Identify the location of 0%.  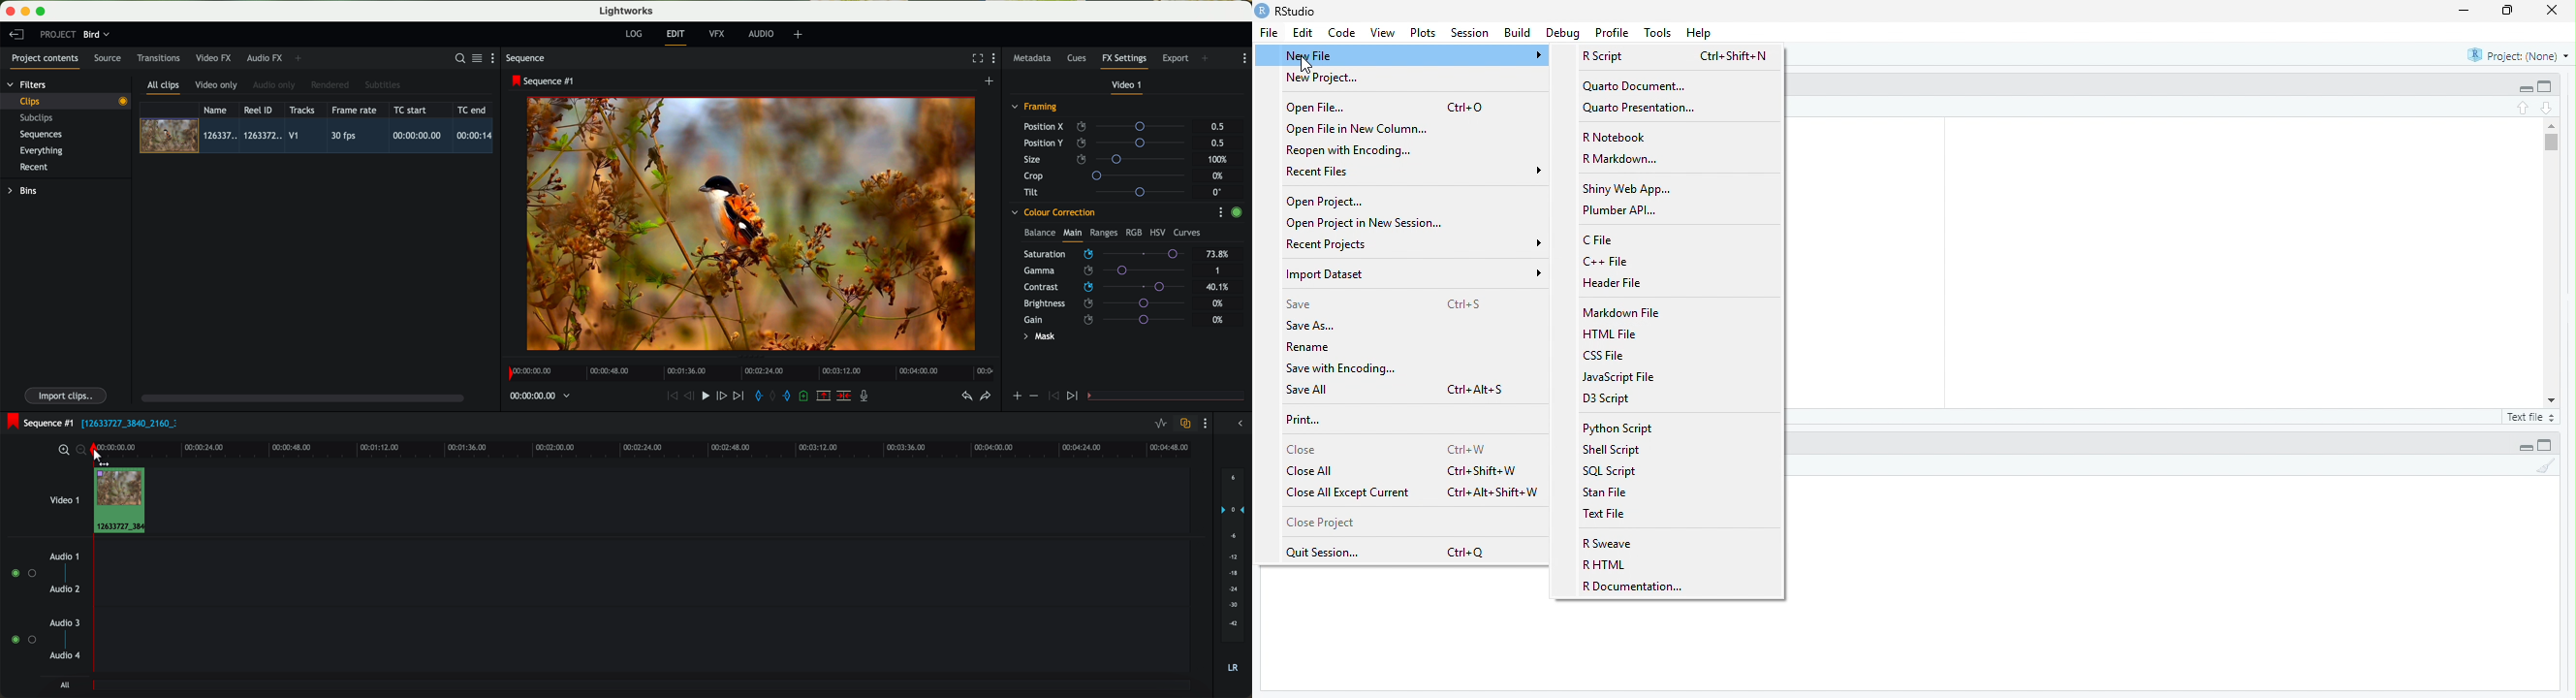
(1219, 302).